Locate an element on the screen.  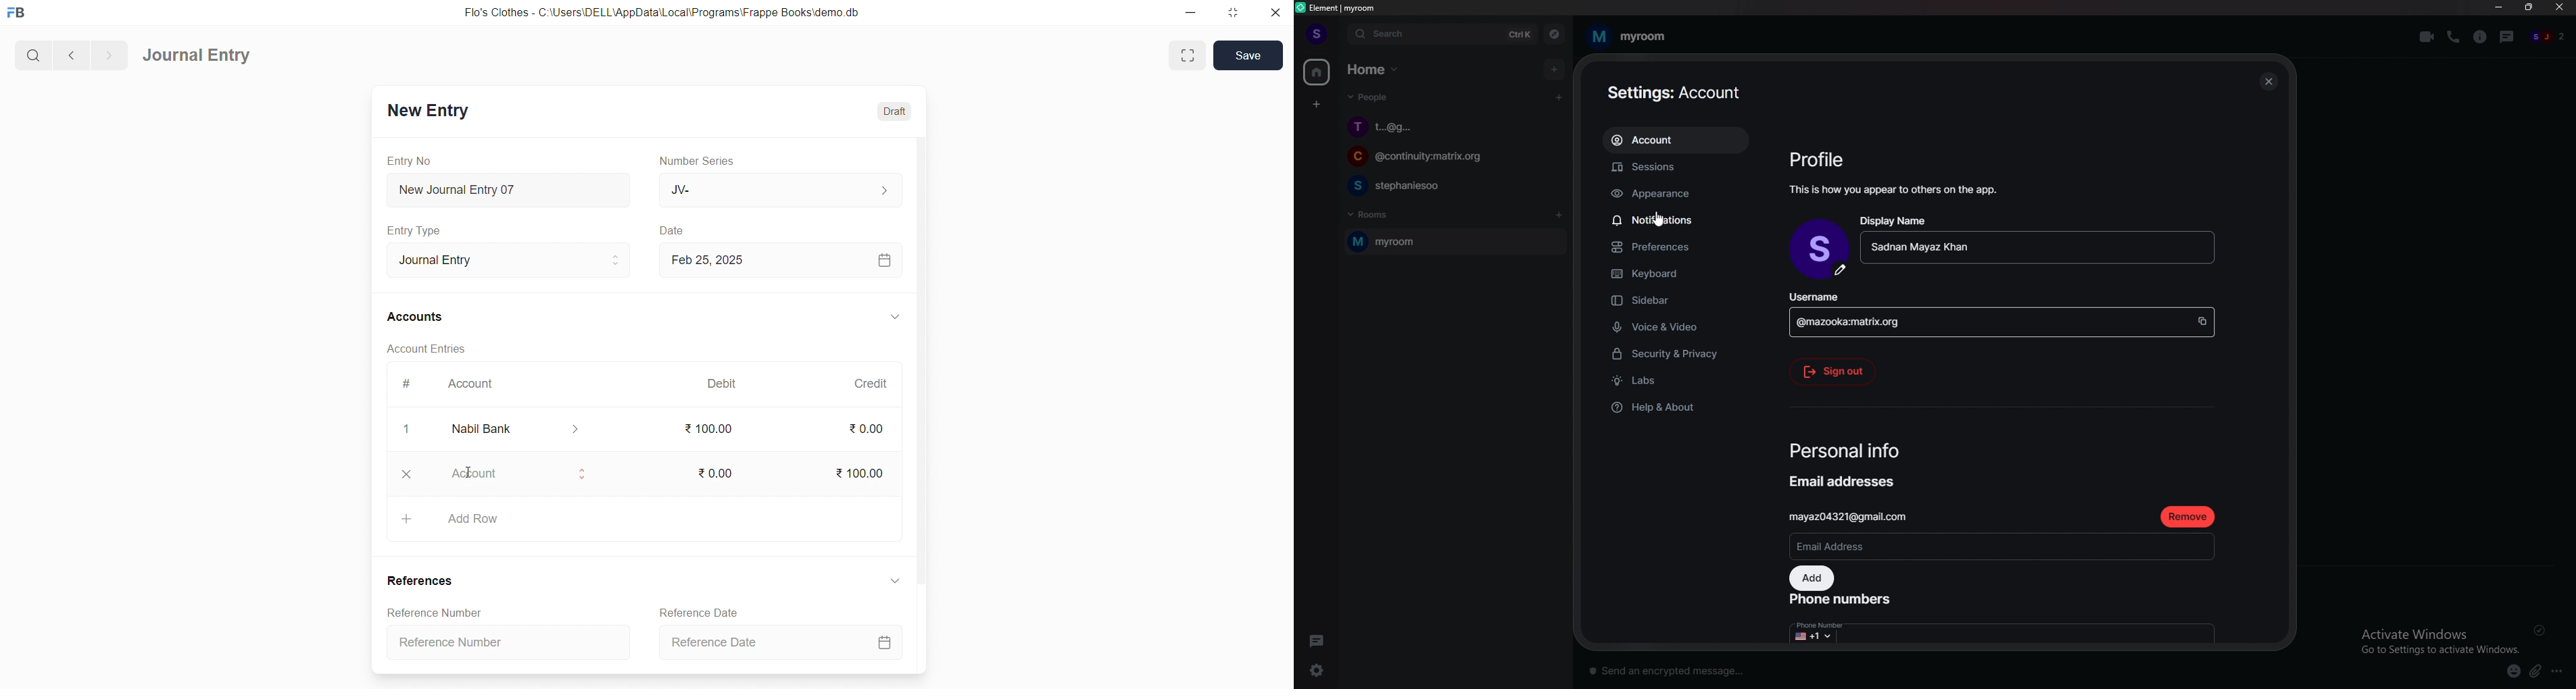
logo is located at coordinates (20, 14).